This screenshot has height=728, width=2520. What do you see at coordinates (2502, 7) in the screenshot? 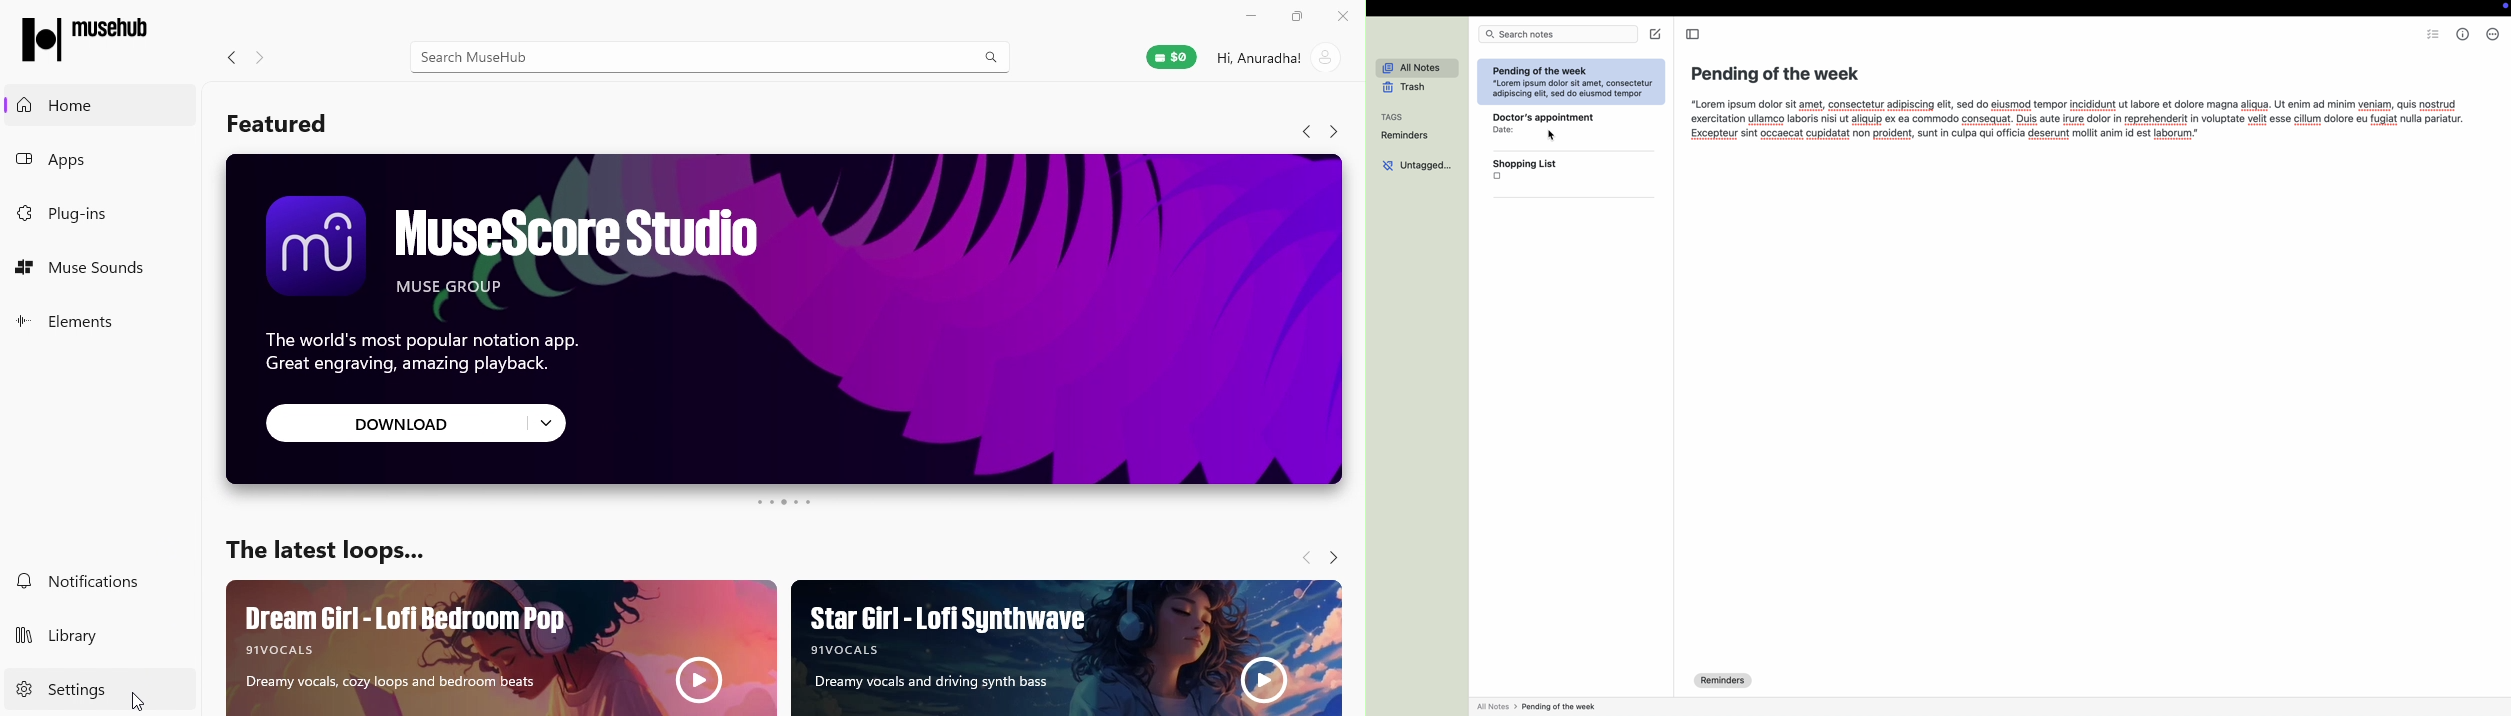
I see `record the screen` at bounding box center [2502, 7].